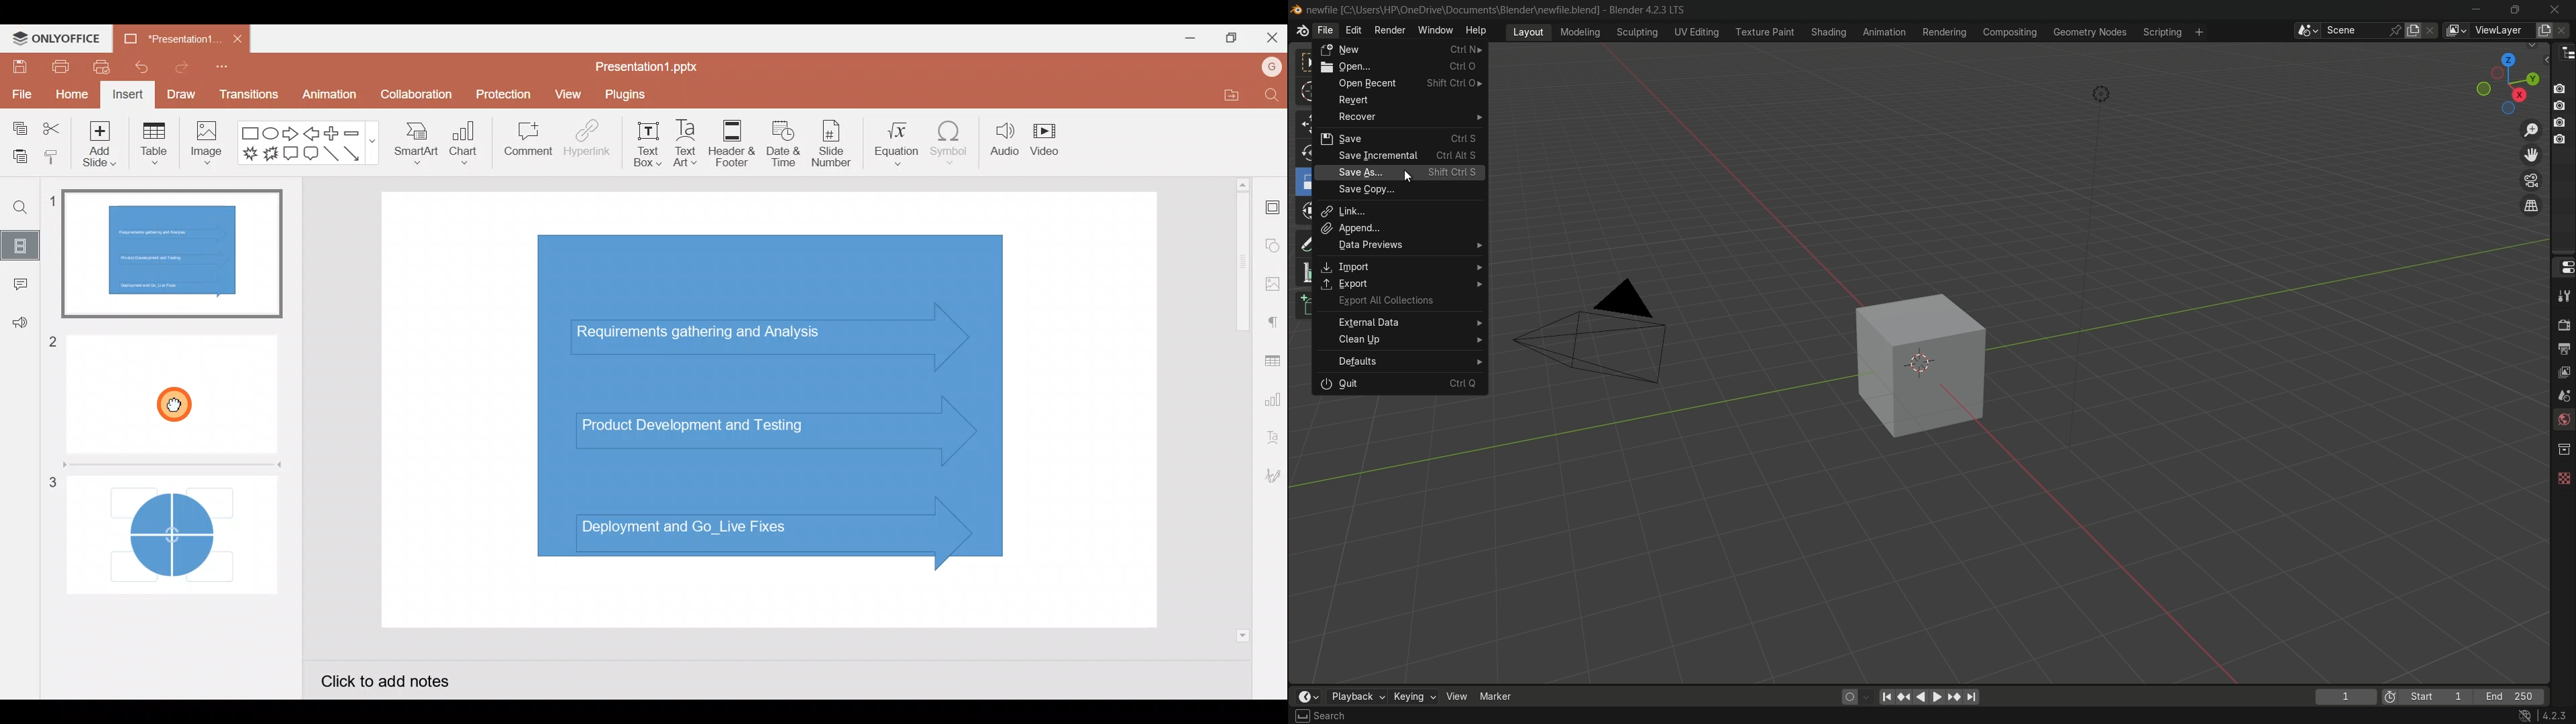 This screenshot has height=728, width=2576. Describe the element at coordinates (568, 96) in the screenshot. I see `View` at that location.